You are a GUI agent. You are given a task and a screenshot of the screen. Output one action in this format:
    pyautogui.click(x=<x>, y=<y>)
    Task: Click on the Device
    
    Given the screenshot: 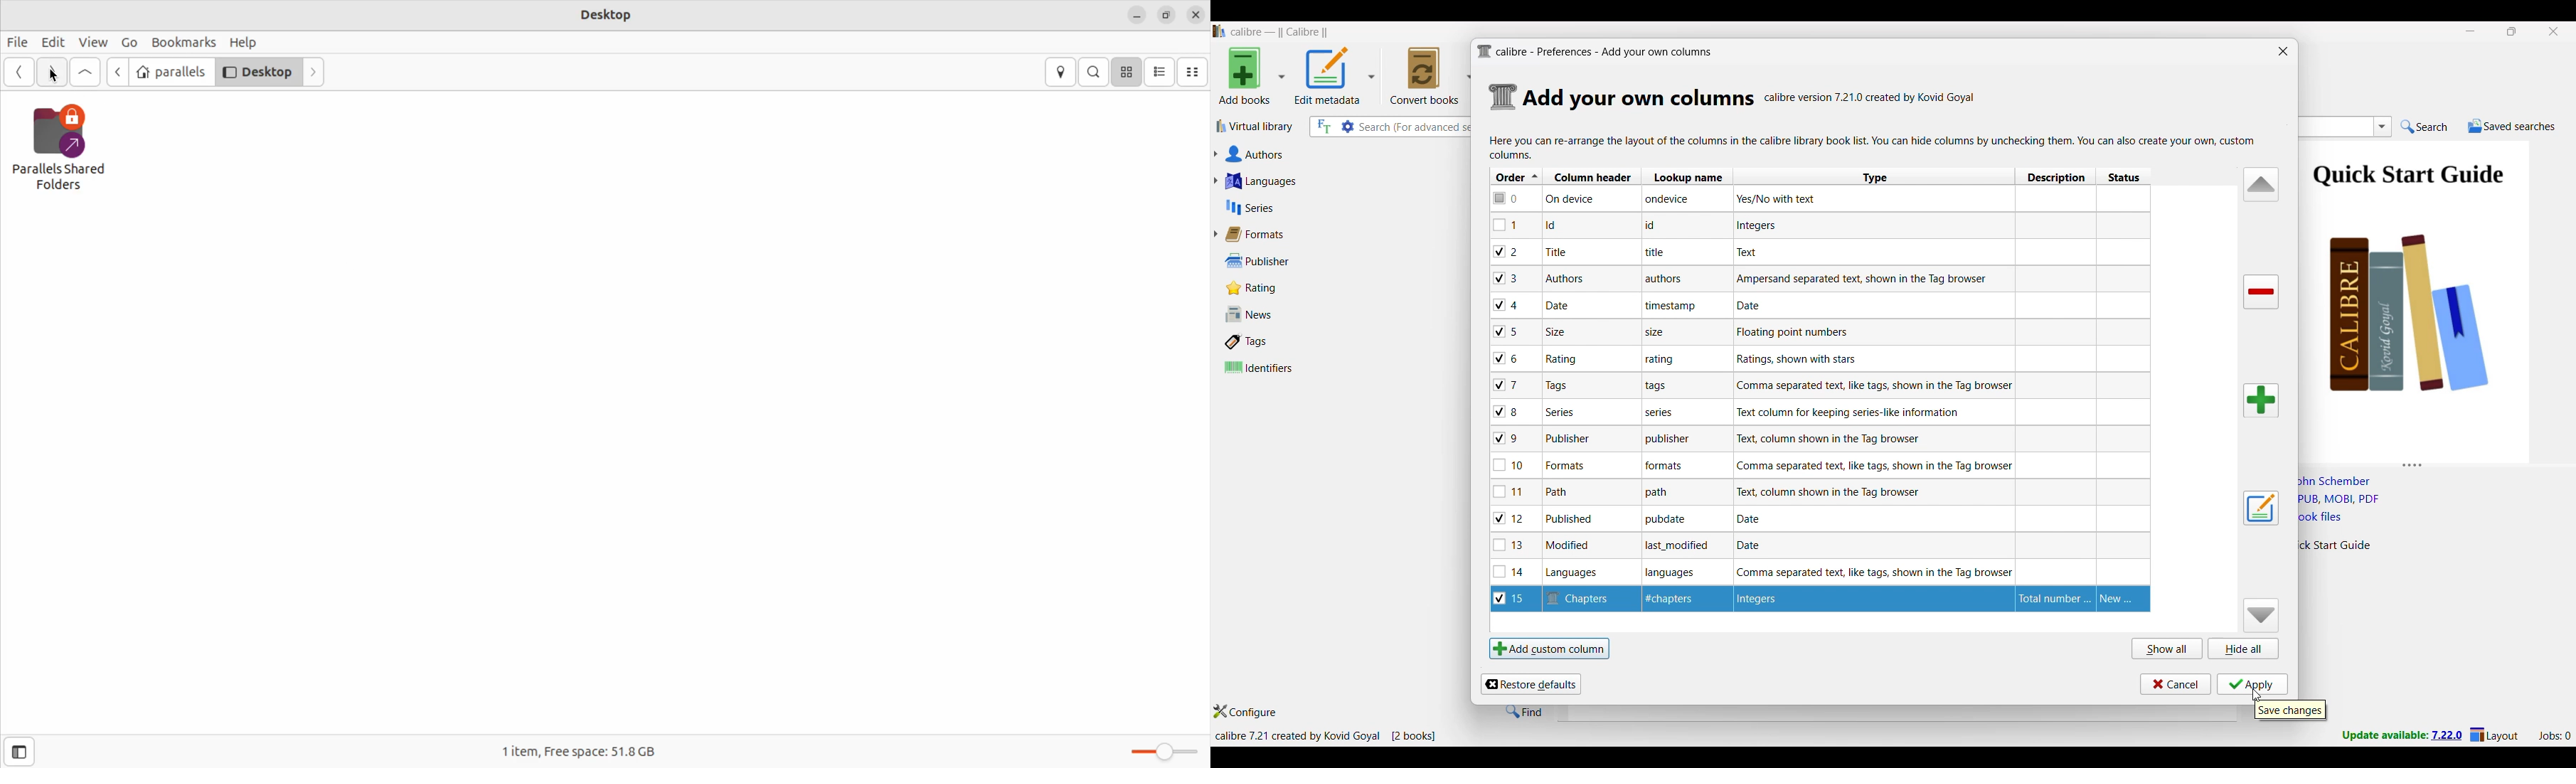 What is the action you would take?
    pyautogui.click(x=1581, y=200)
    